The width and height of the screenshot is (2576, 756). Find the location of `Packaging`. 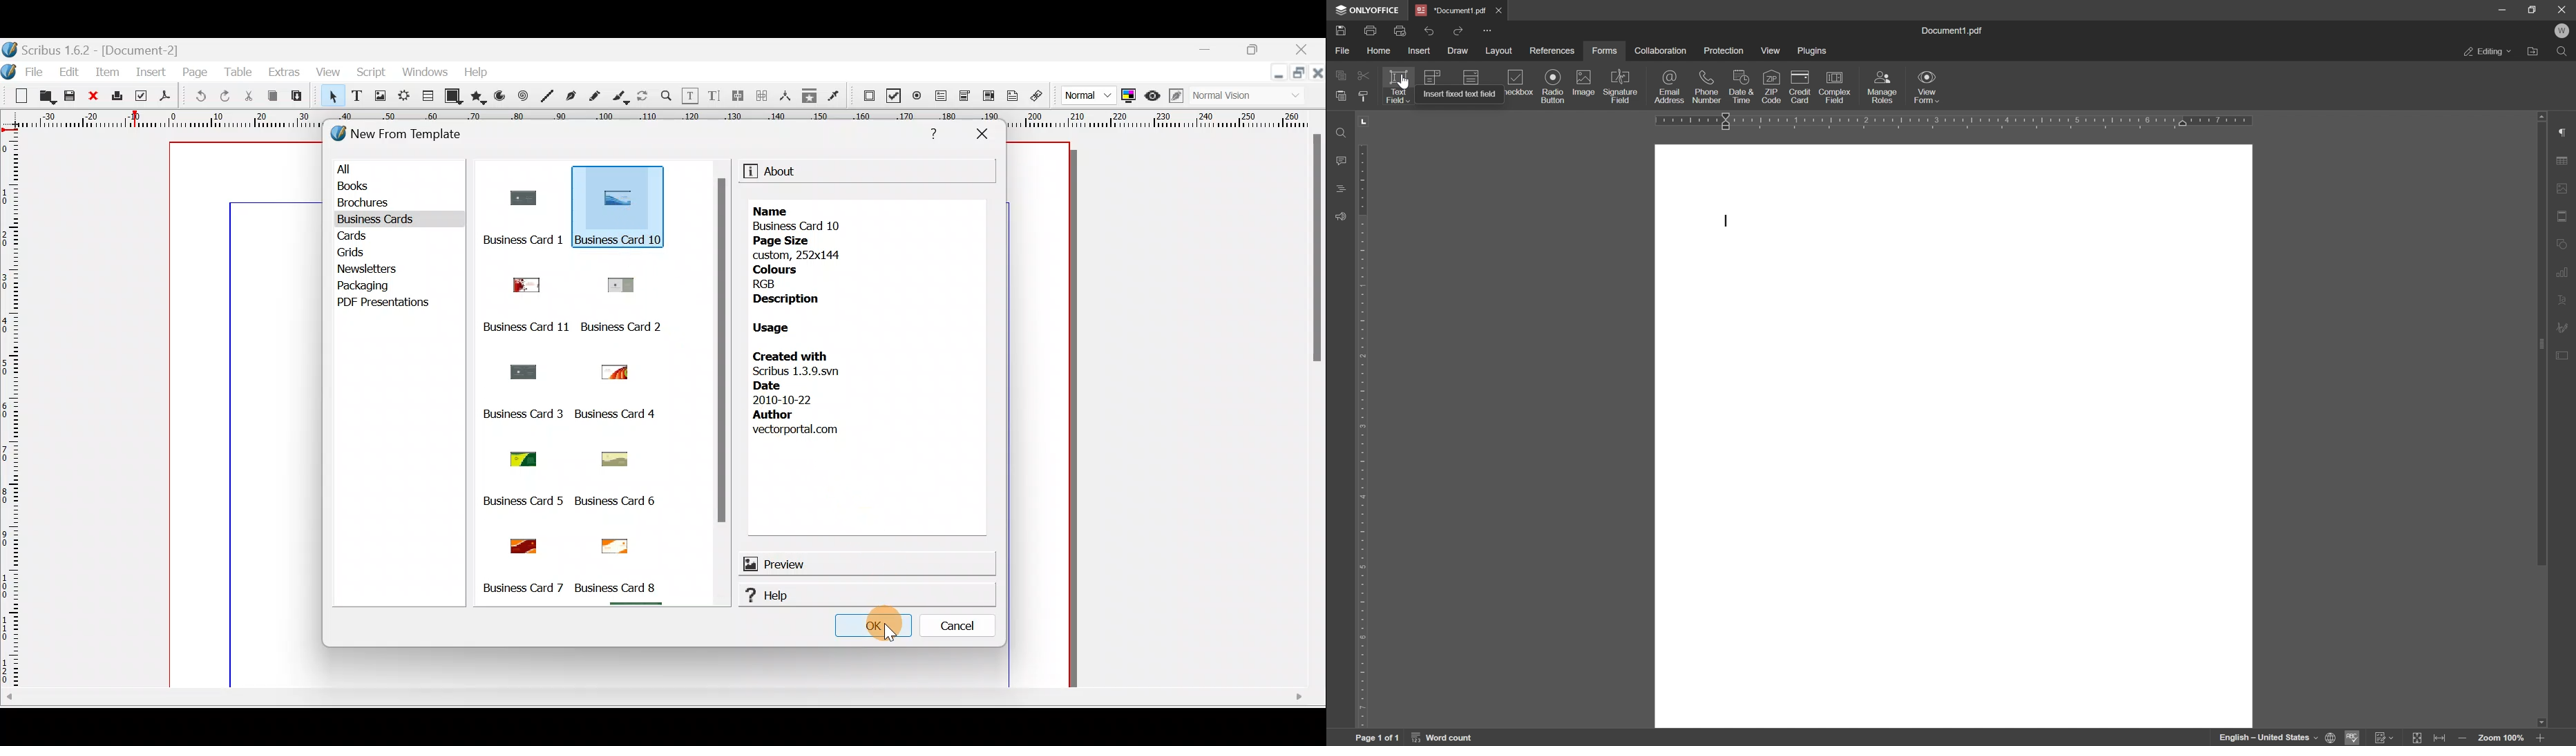

Packaging is located at coordinates (372, 286).